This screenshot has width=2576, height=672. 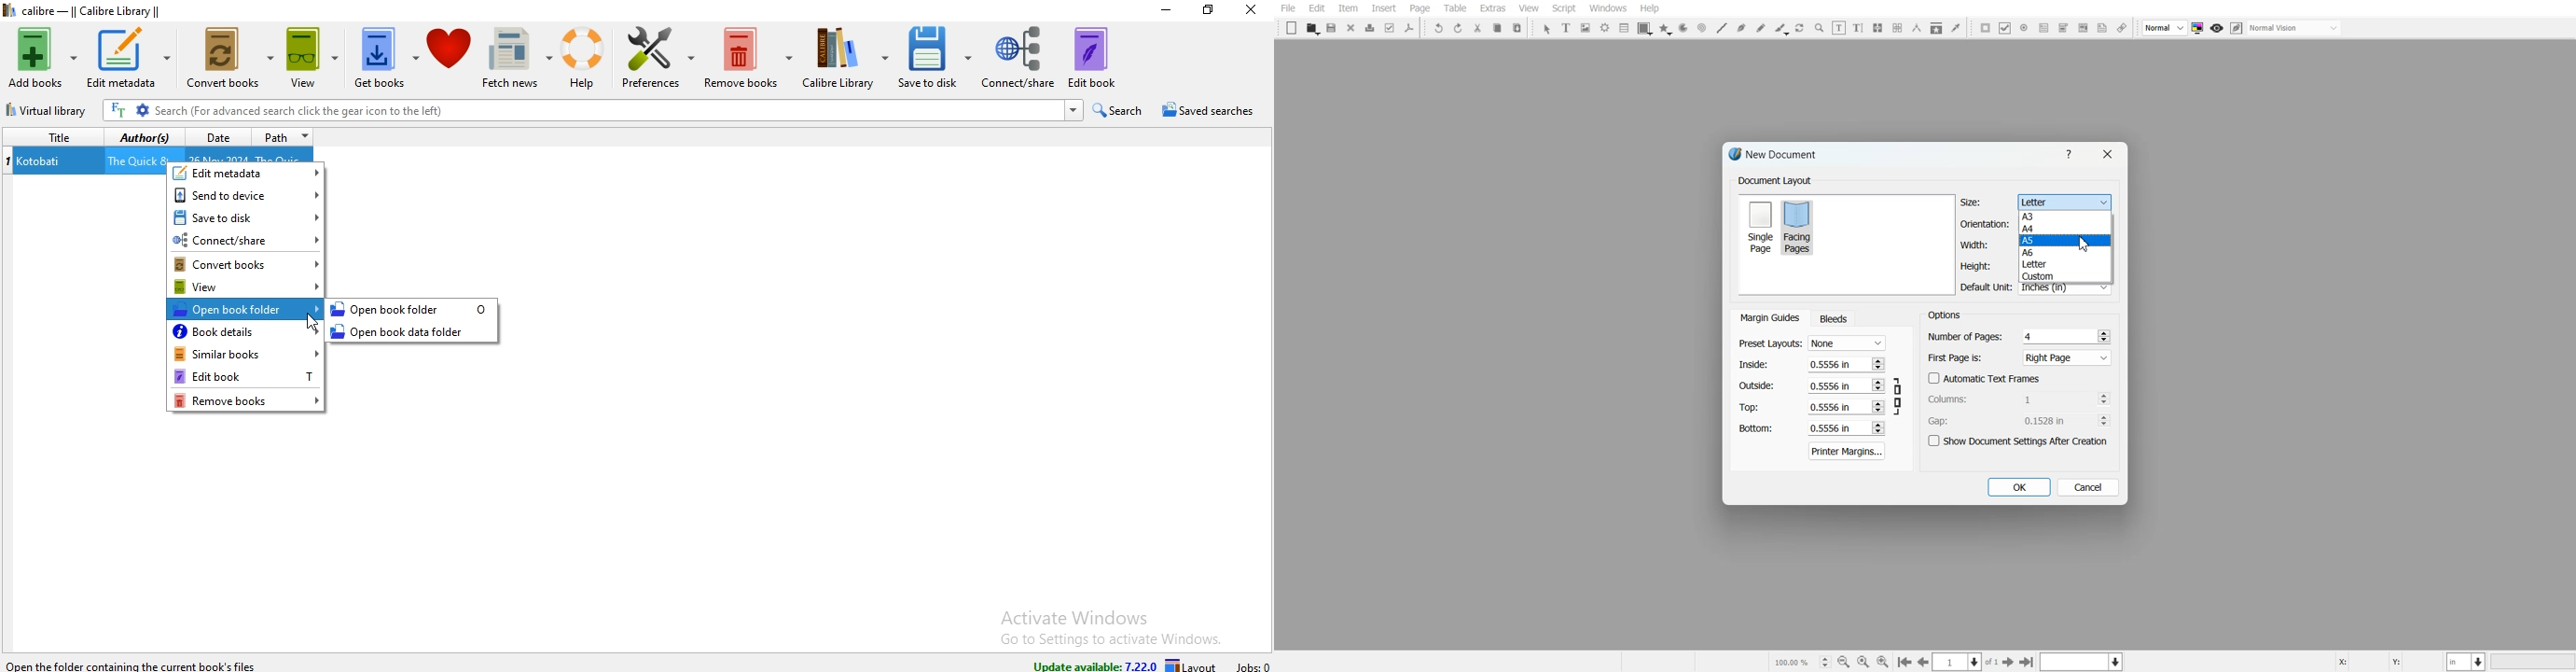 What do you see at coordinates (2044, 28) in the screenshot?
I see `PDF Text Field` at bounding box center [2044, 28].